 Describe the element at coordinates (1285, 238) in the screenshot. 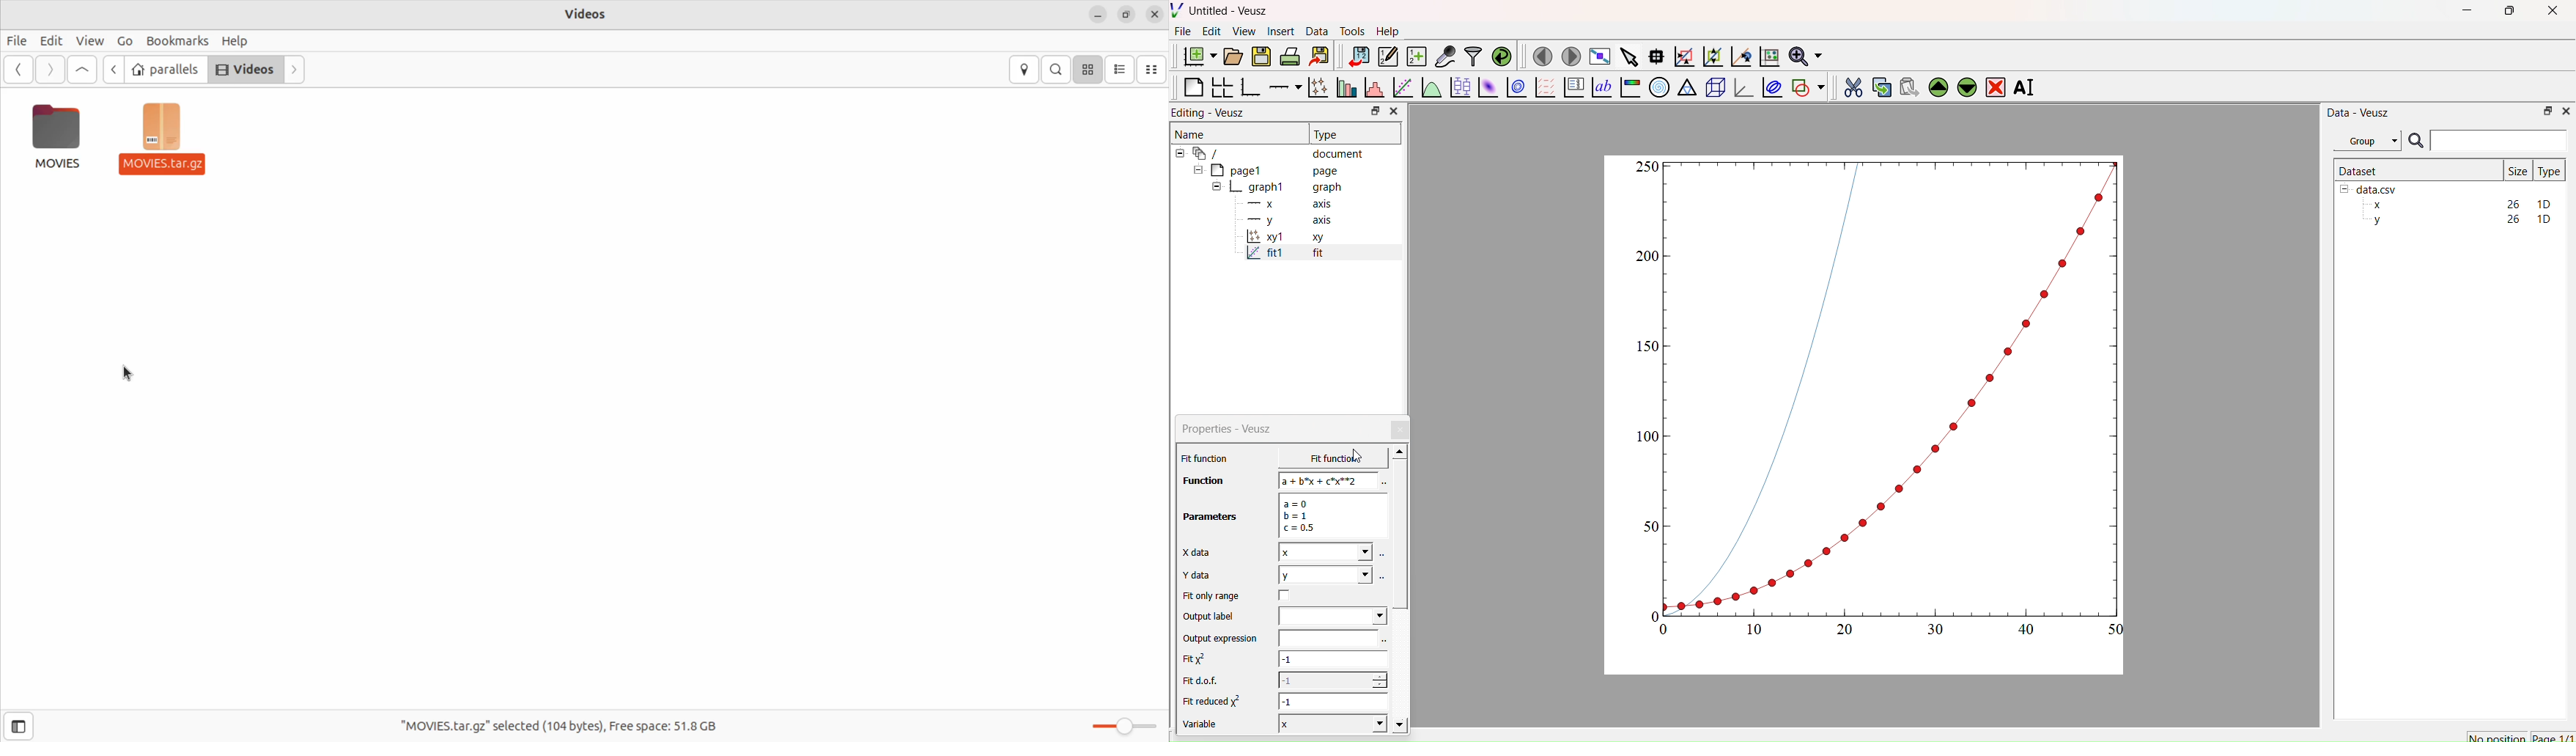

I see `x1 xy` at that location.